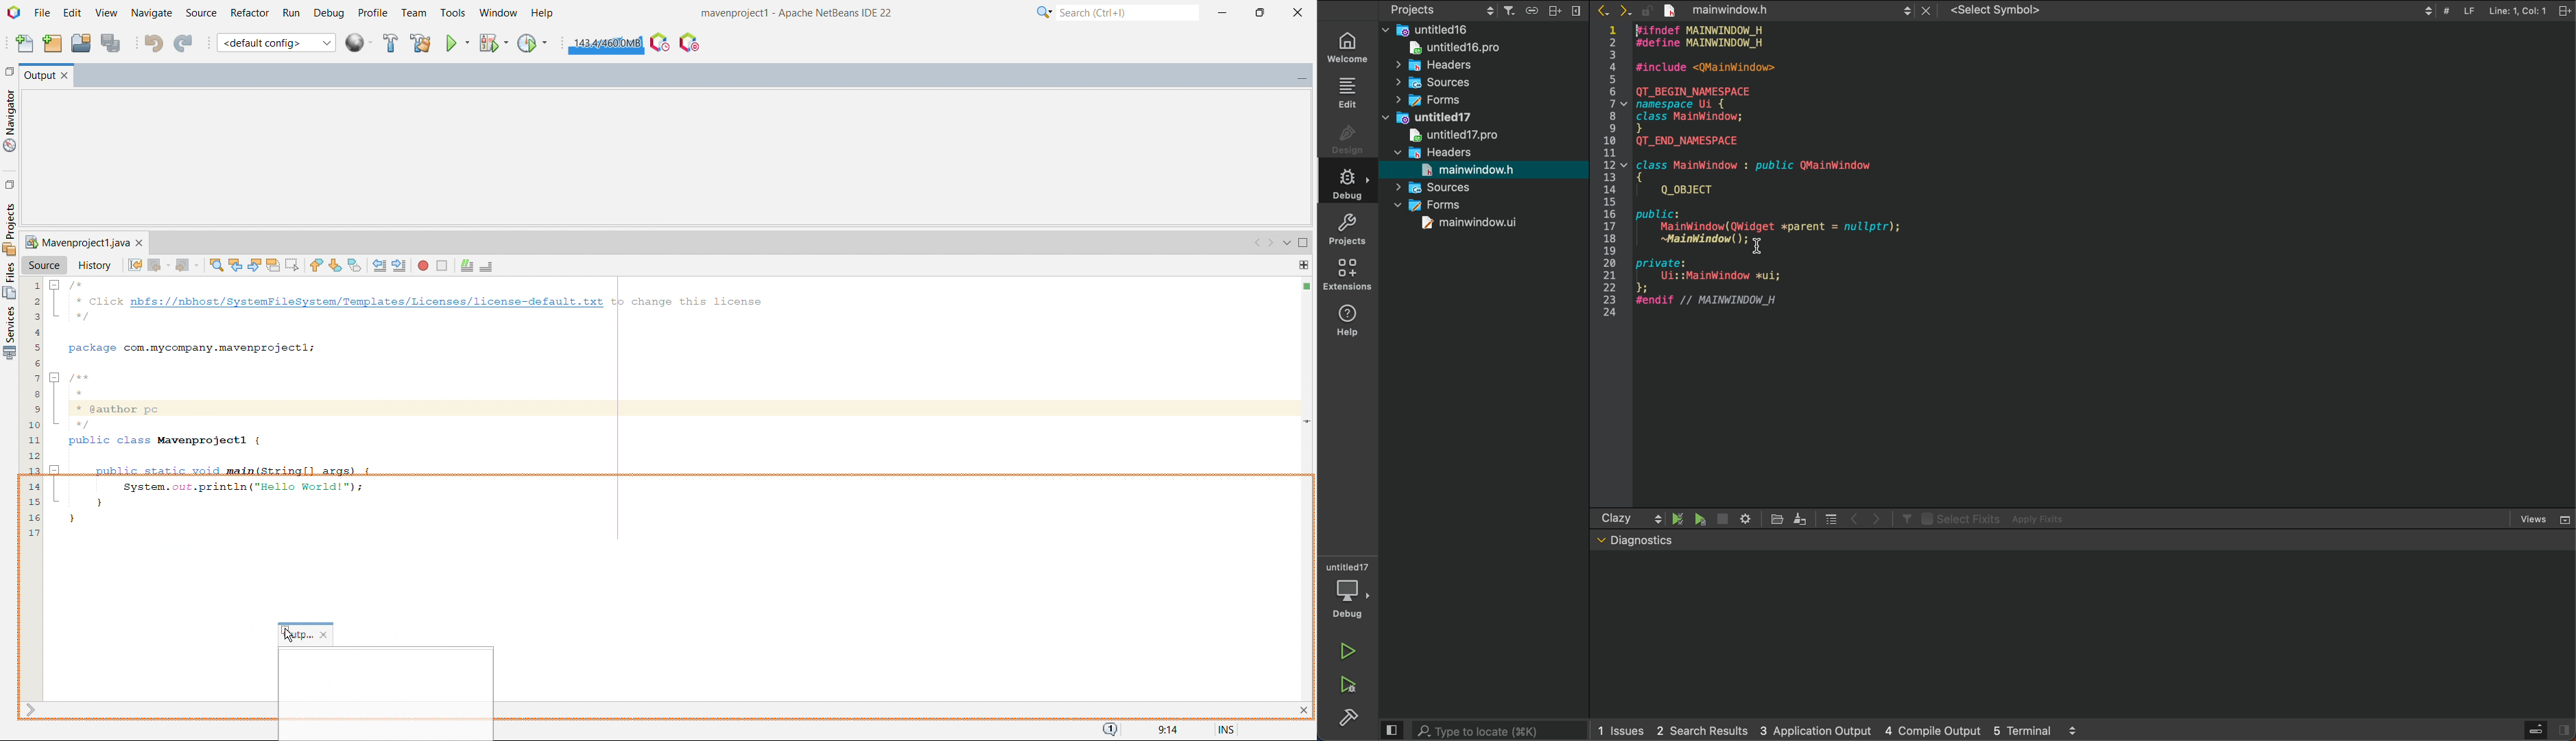 The width and height of the screenshot is (2576, 756). I want to click on toggle rectangular selection, so click(292, 265).